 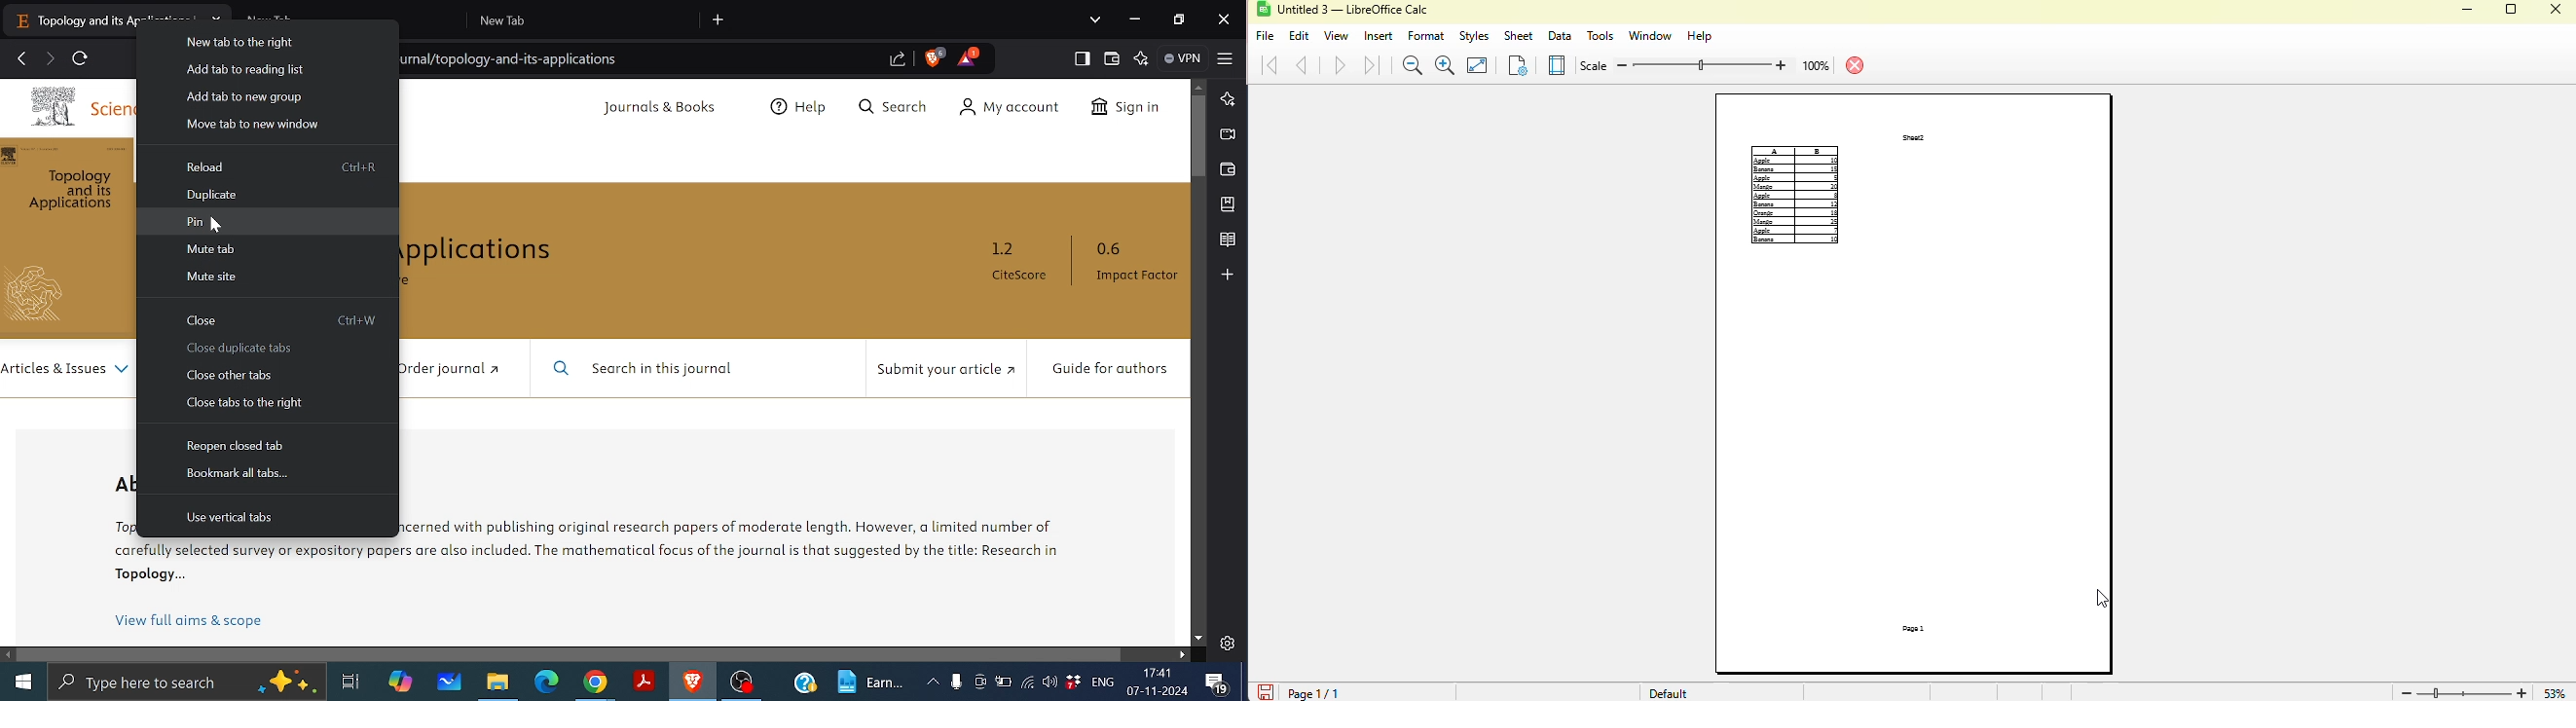 I want to click on Add tab to reading list, so click(x=251, y=69).